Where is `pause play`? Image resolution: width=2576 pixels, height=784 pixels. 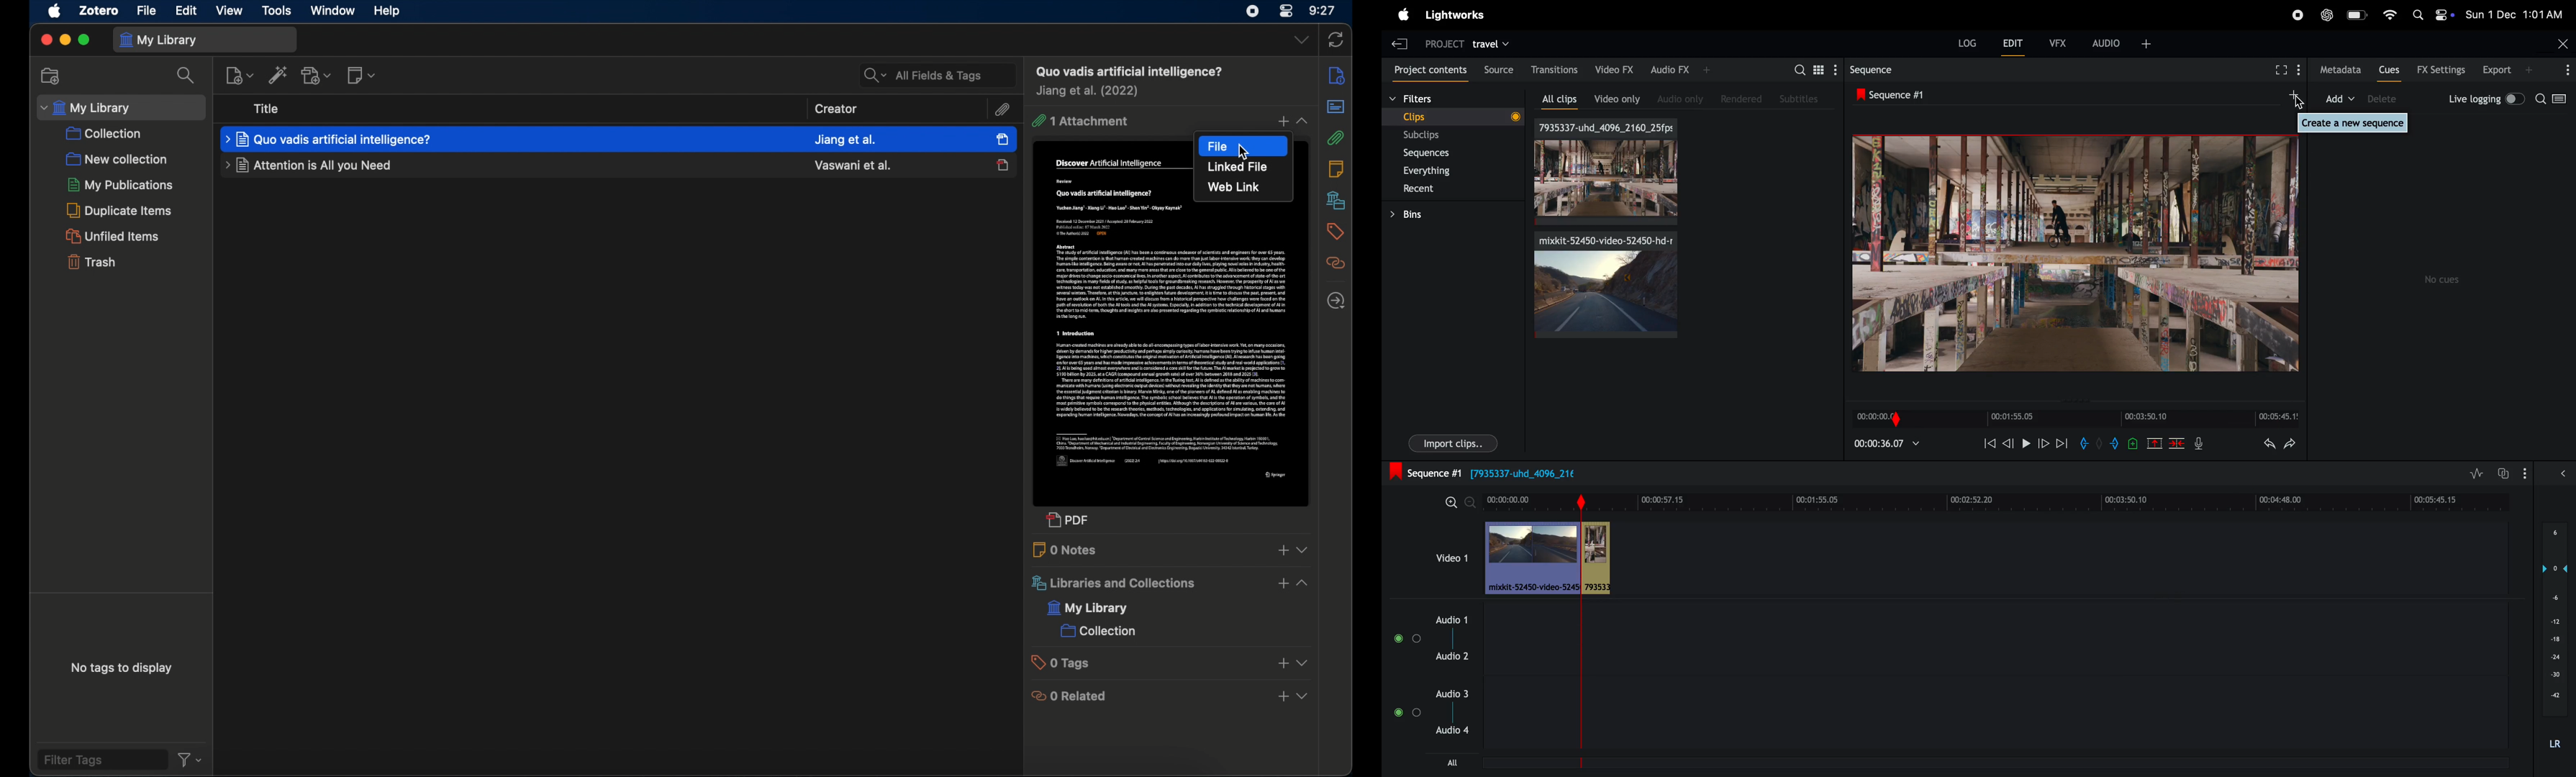
pause play is located at coordinates (2025, 442).